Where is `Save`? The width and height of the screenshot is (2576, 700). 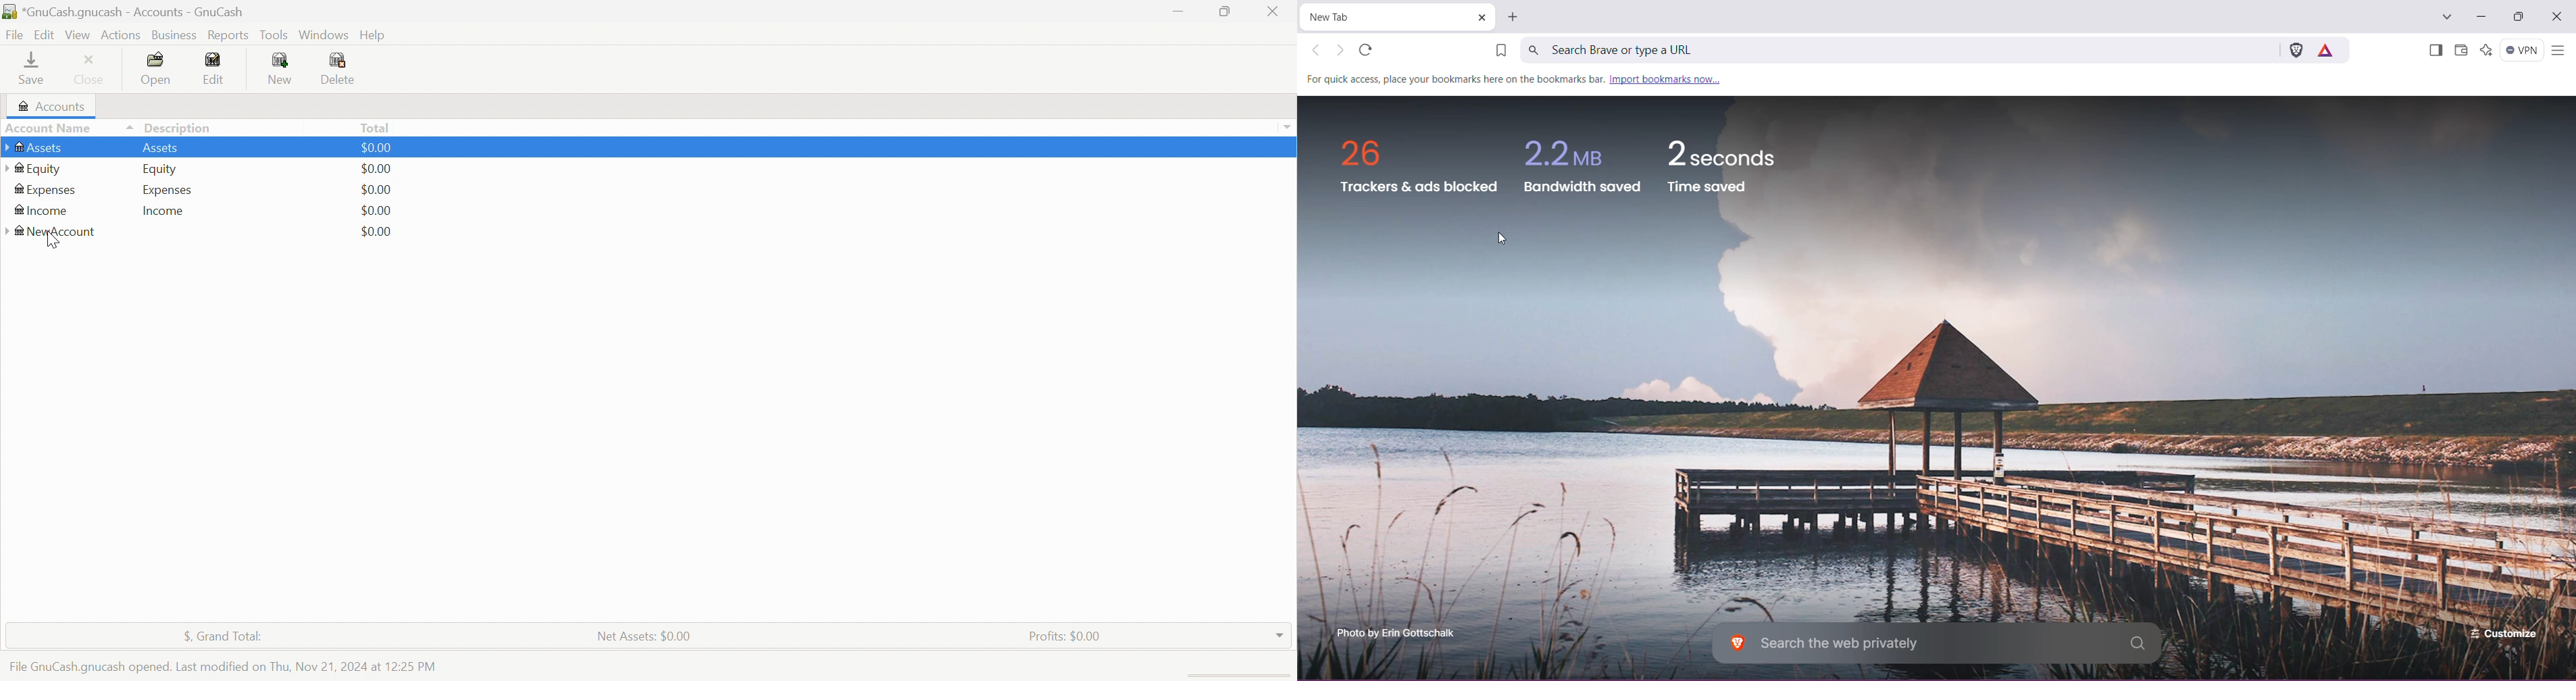 Save is located at coordinates (31, 67).